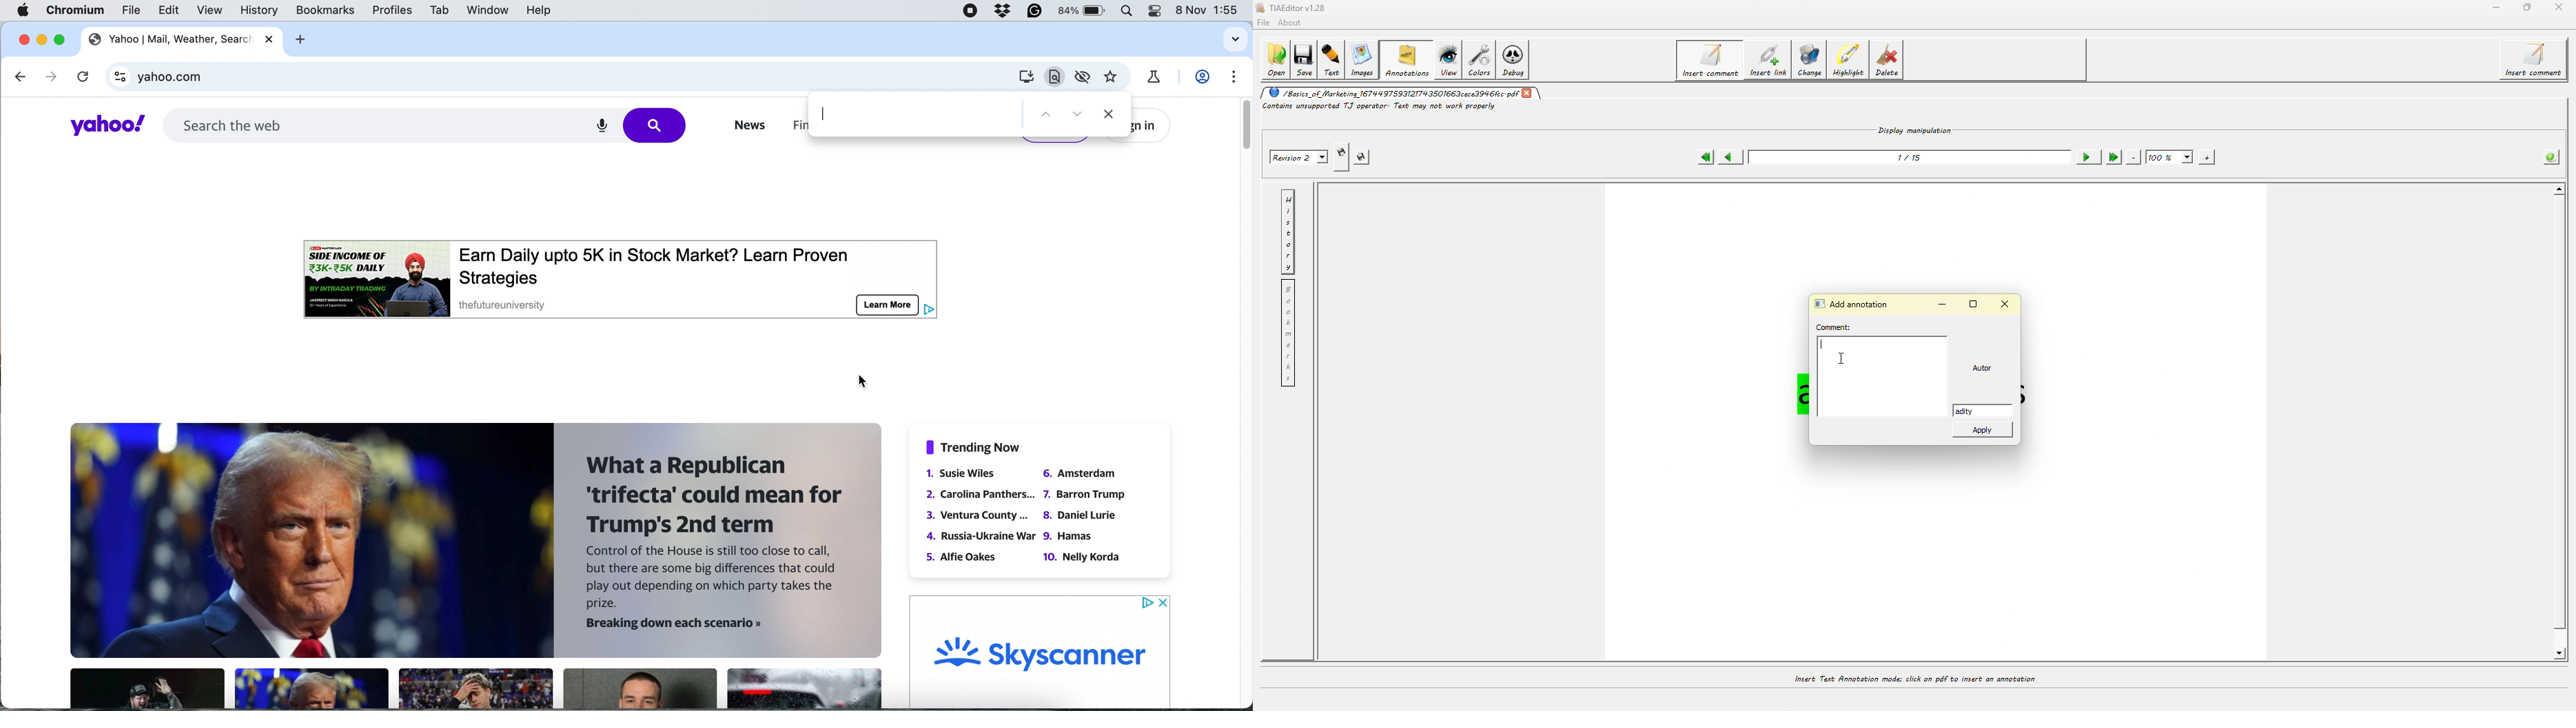 The height and width of the screenshot is (728, 2576). I want to click on window, so click(489, 13).